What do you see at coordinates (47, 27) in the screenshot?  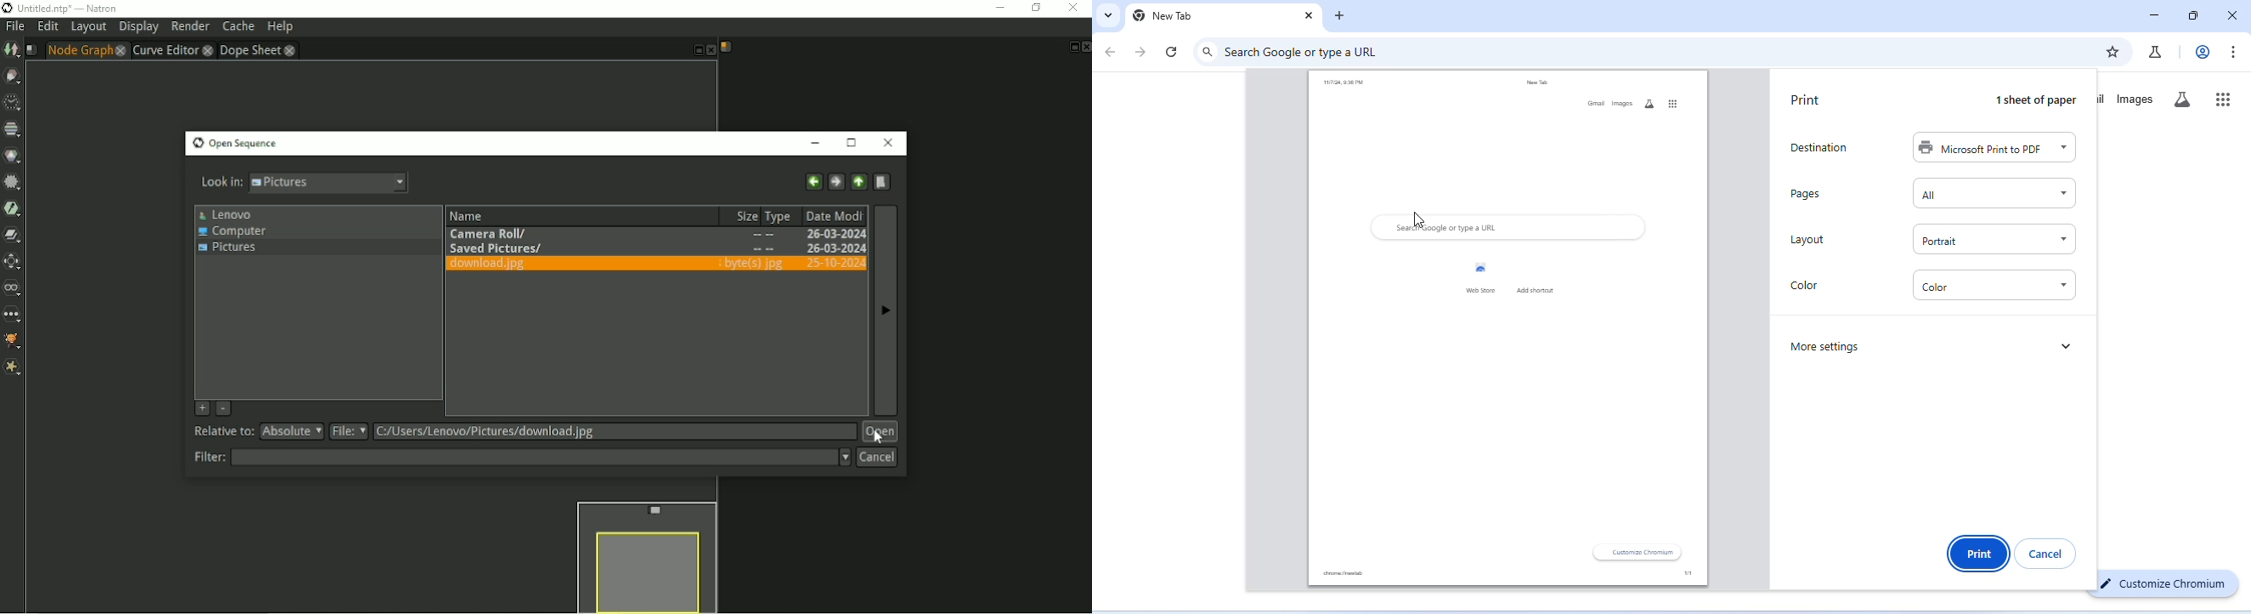 I see `Edit` at bounding box center [47, 27].